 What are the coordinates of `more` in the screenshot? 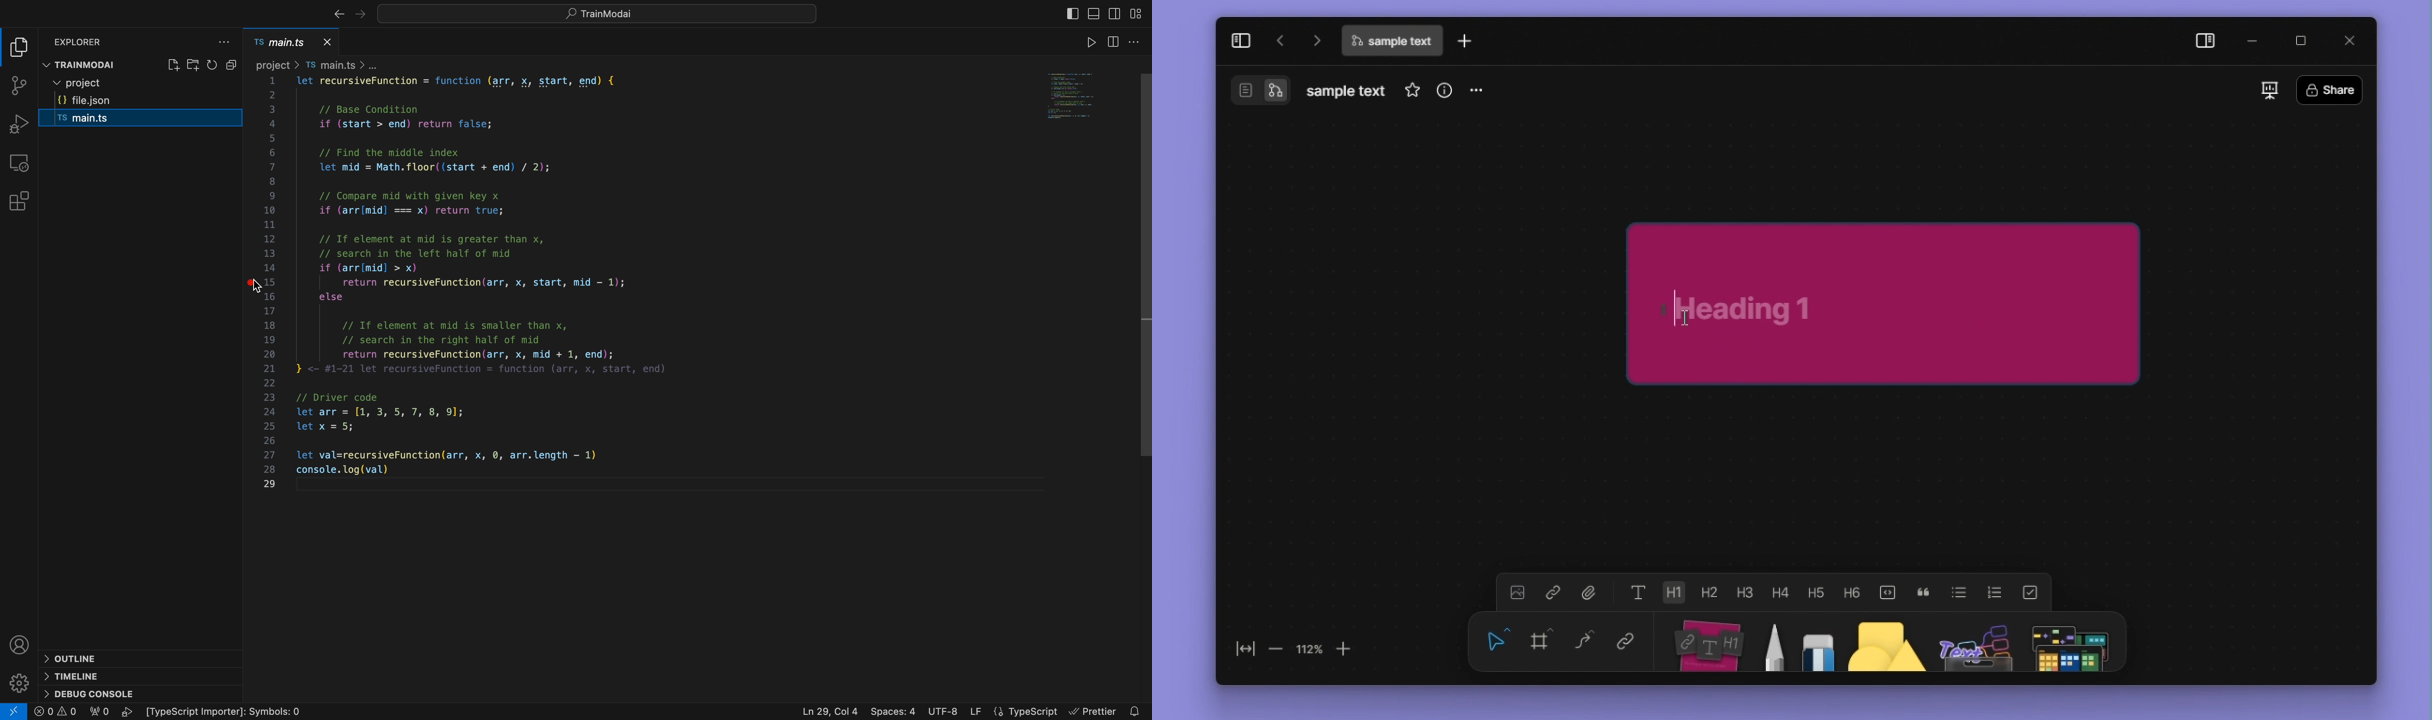 It's located at (1474, 92).